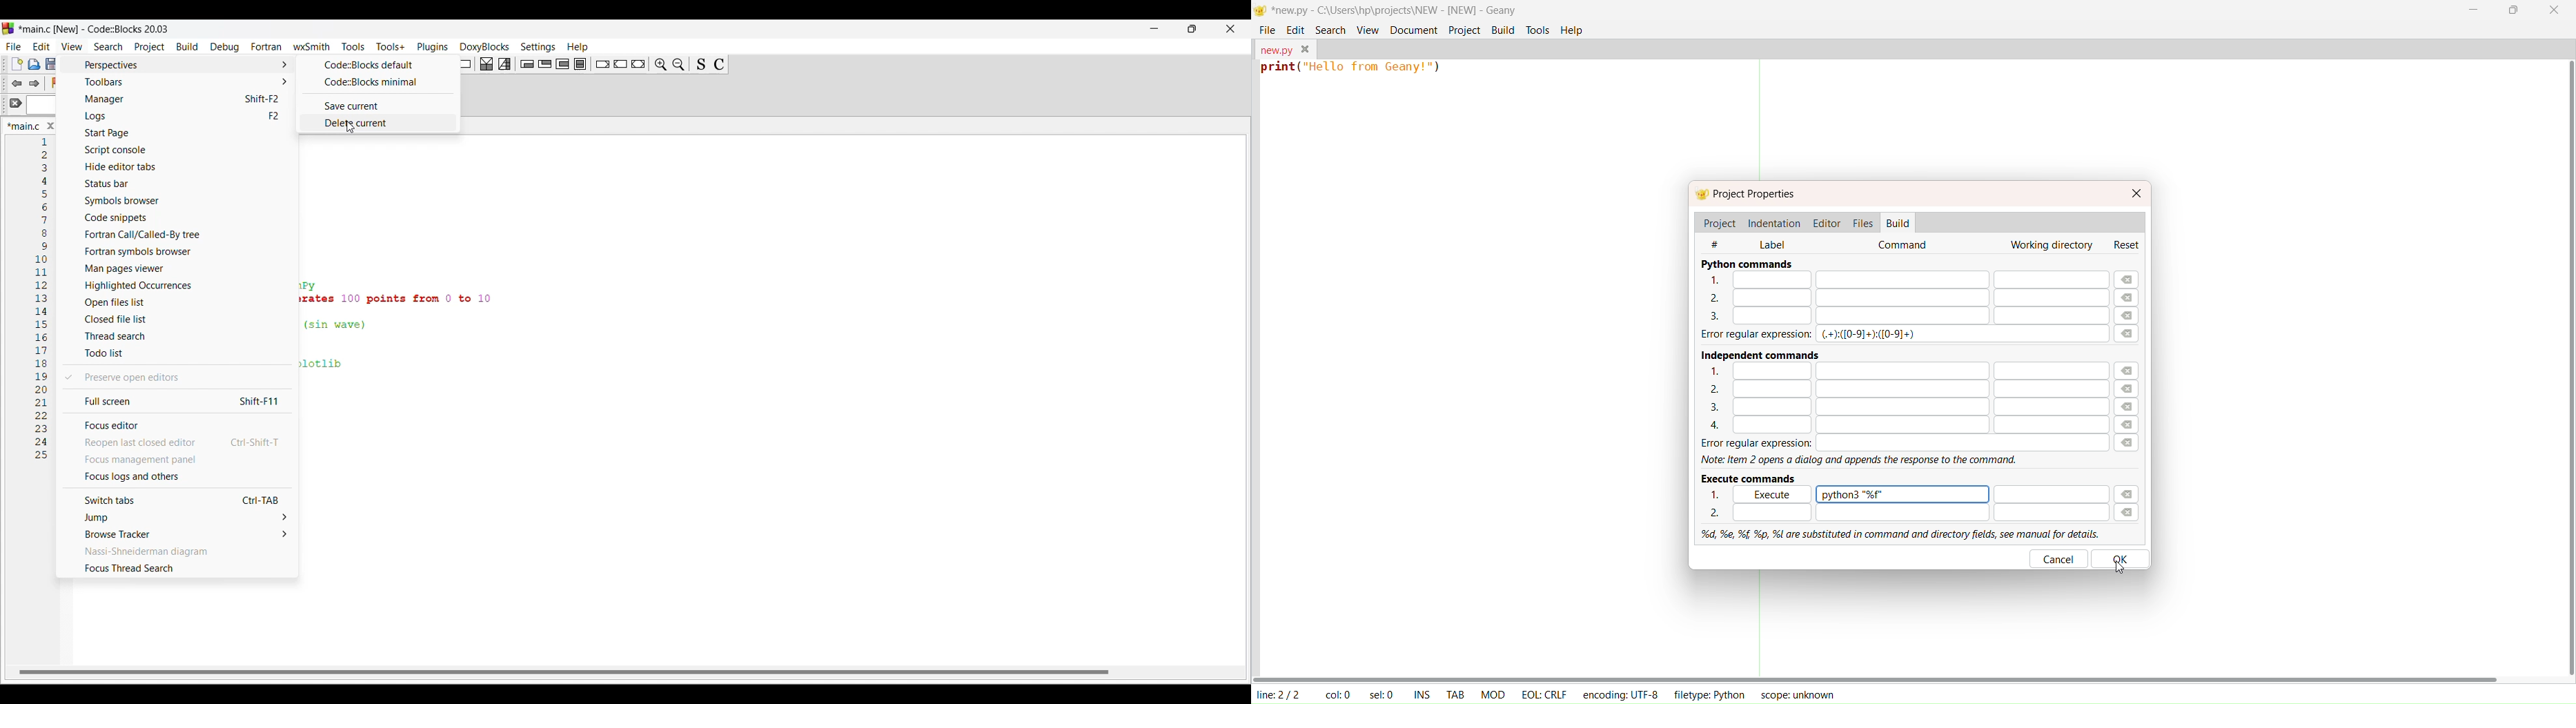 This screenshot has height=728, width=2576. What do you see at coordinates (181, 201) in the screenshot?
I see `Symbols browser` at bounding box center [181, 201].